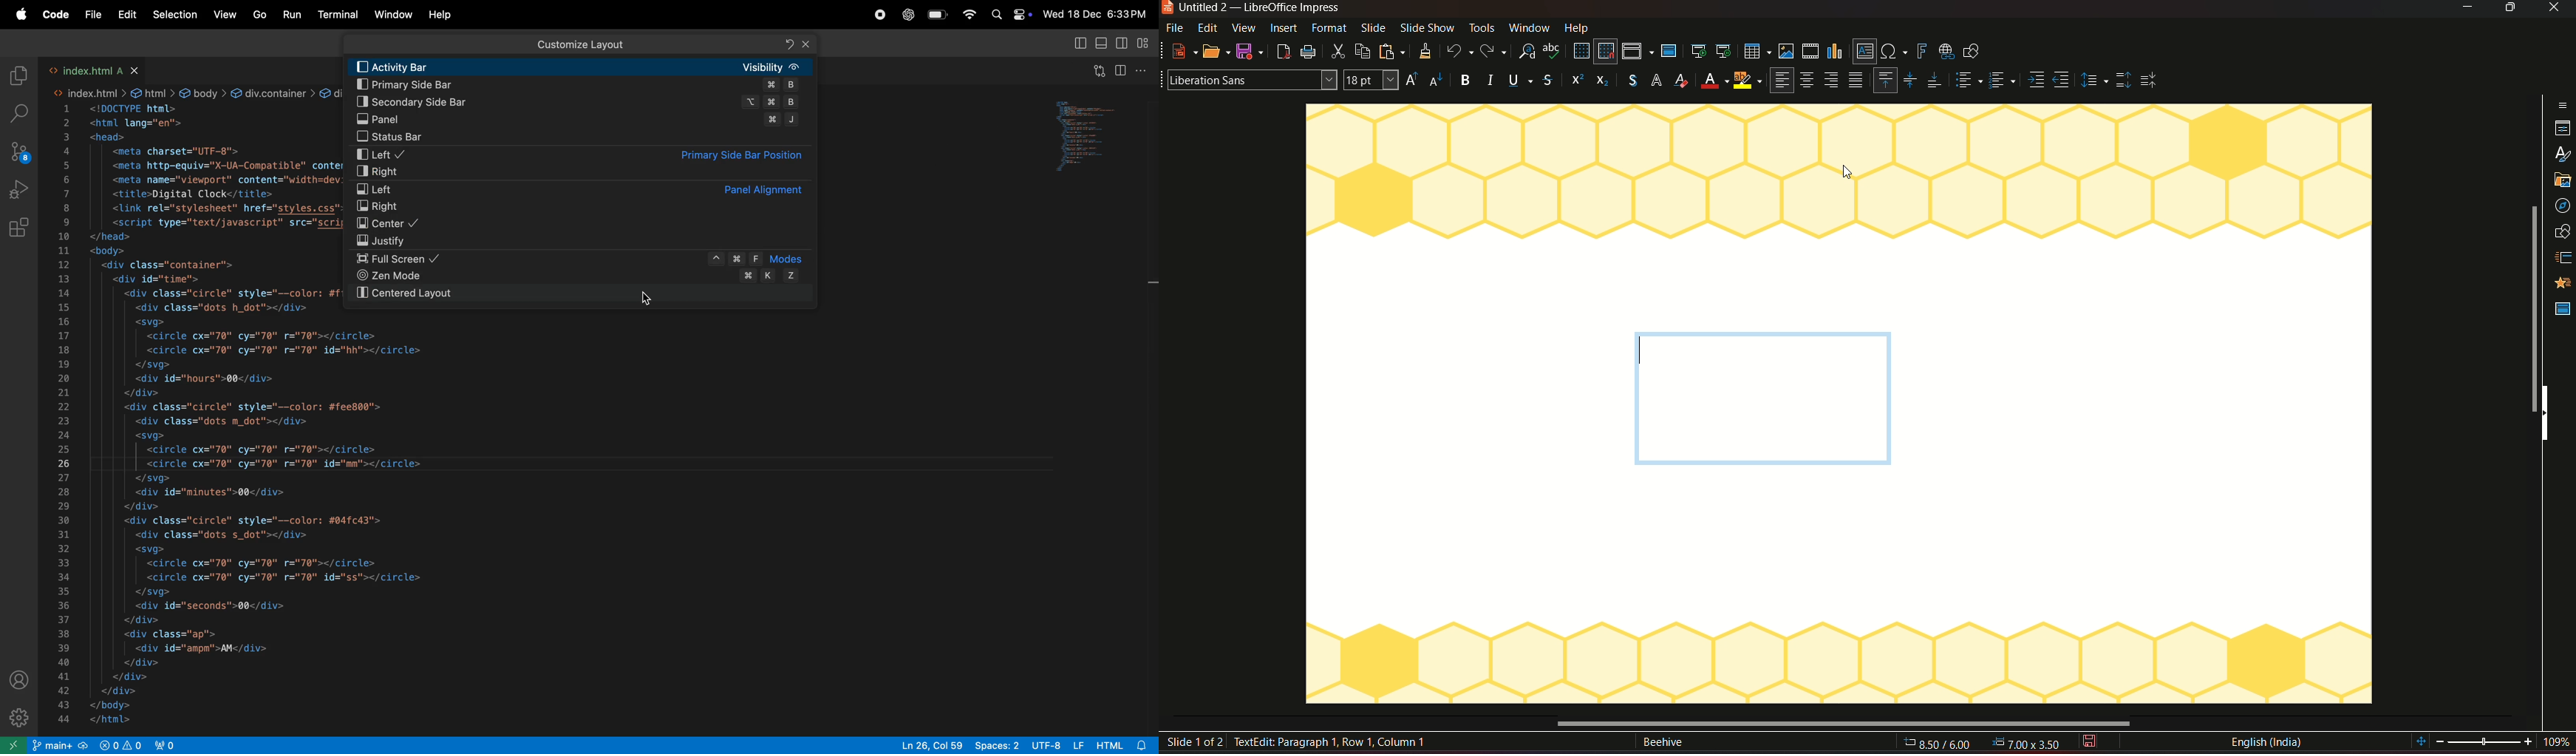 Image resolution: width=2576 pixels, height=756 pixels. What do you see at coordinates (290, 15) in the screenshot?
I see `run ` at bounding box center [290, 15].